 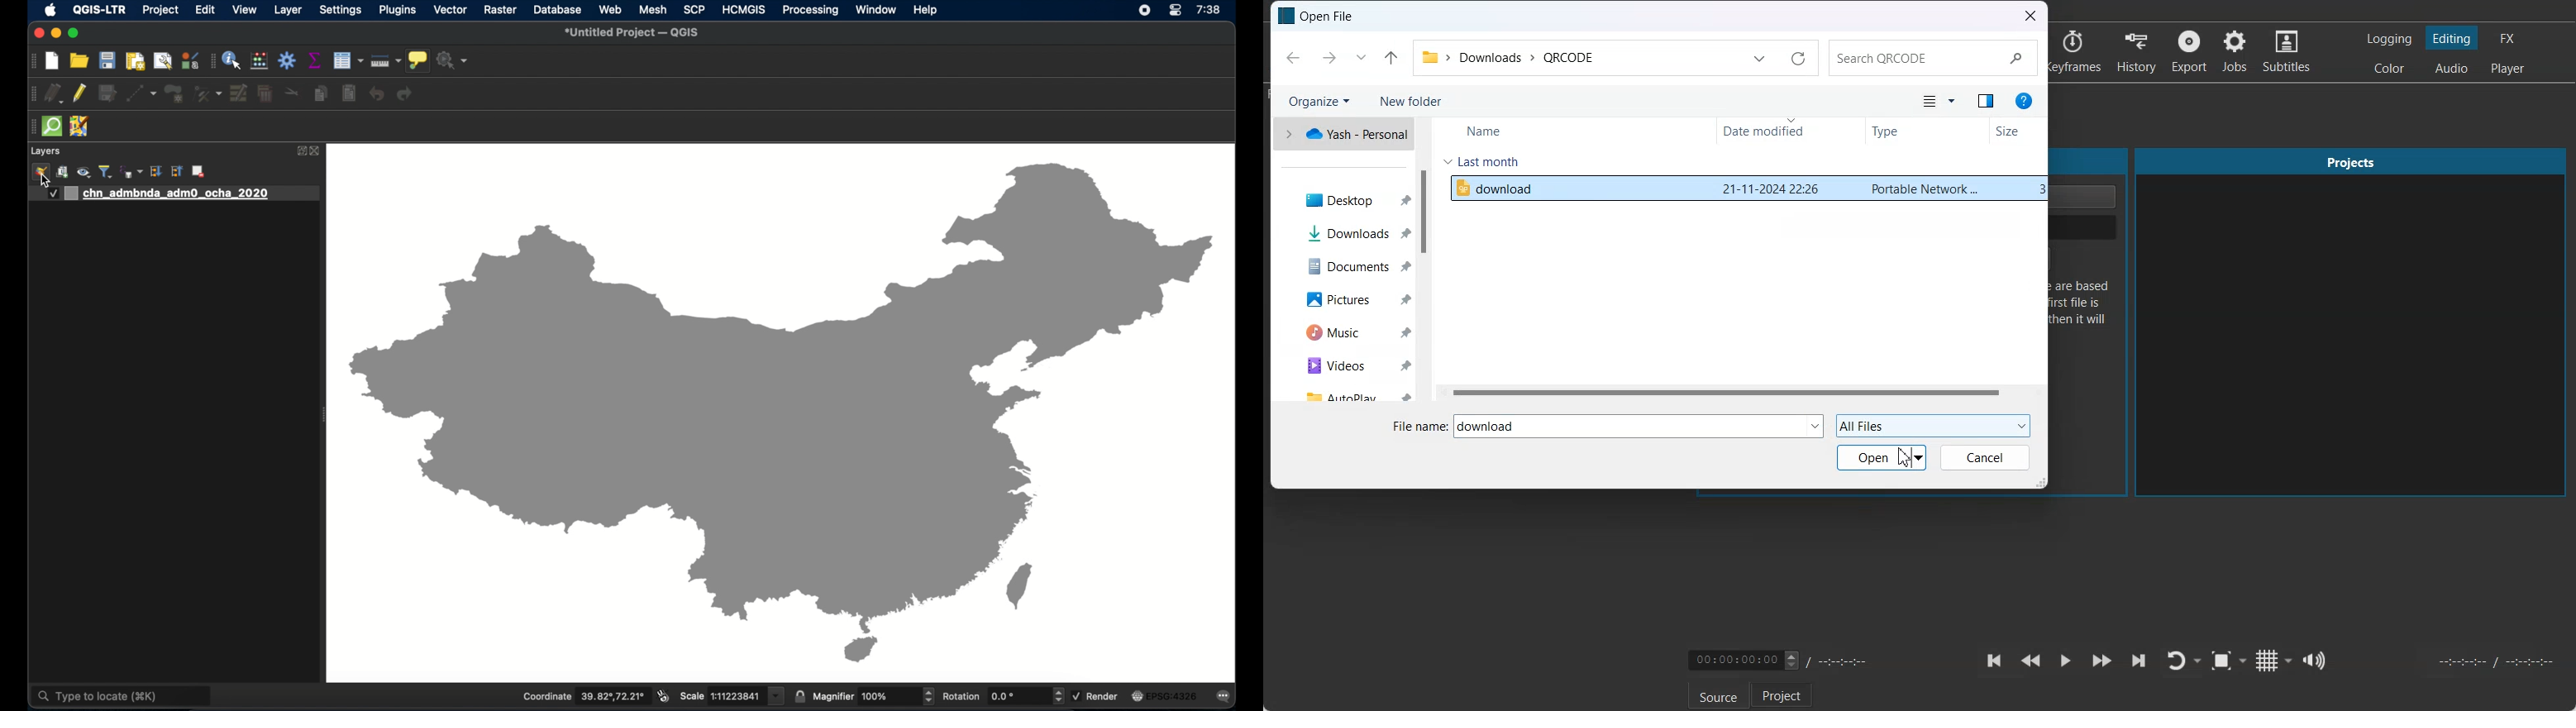 I want to click on layers, so click(x=45, y=151).